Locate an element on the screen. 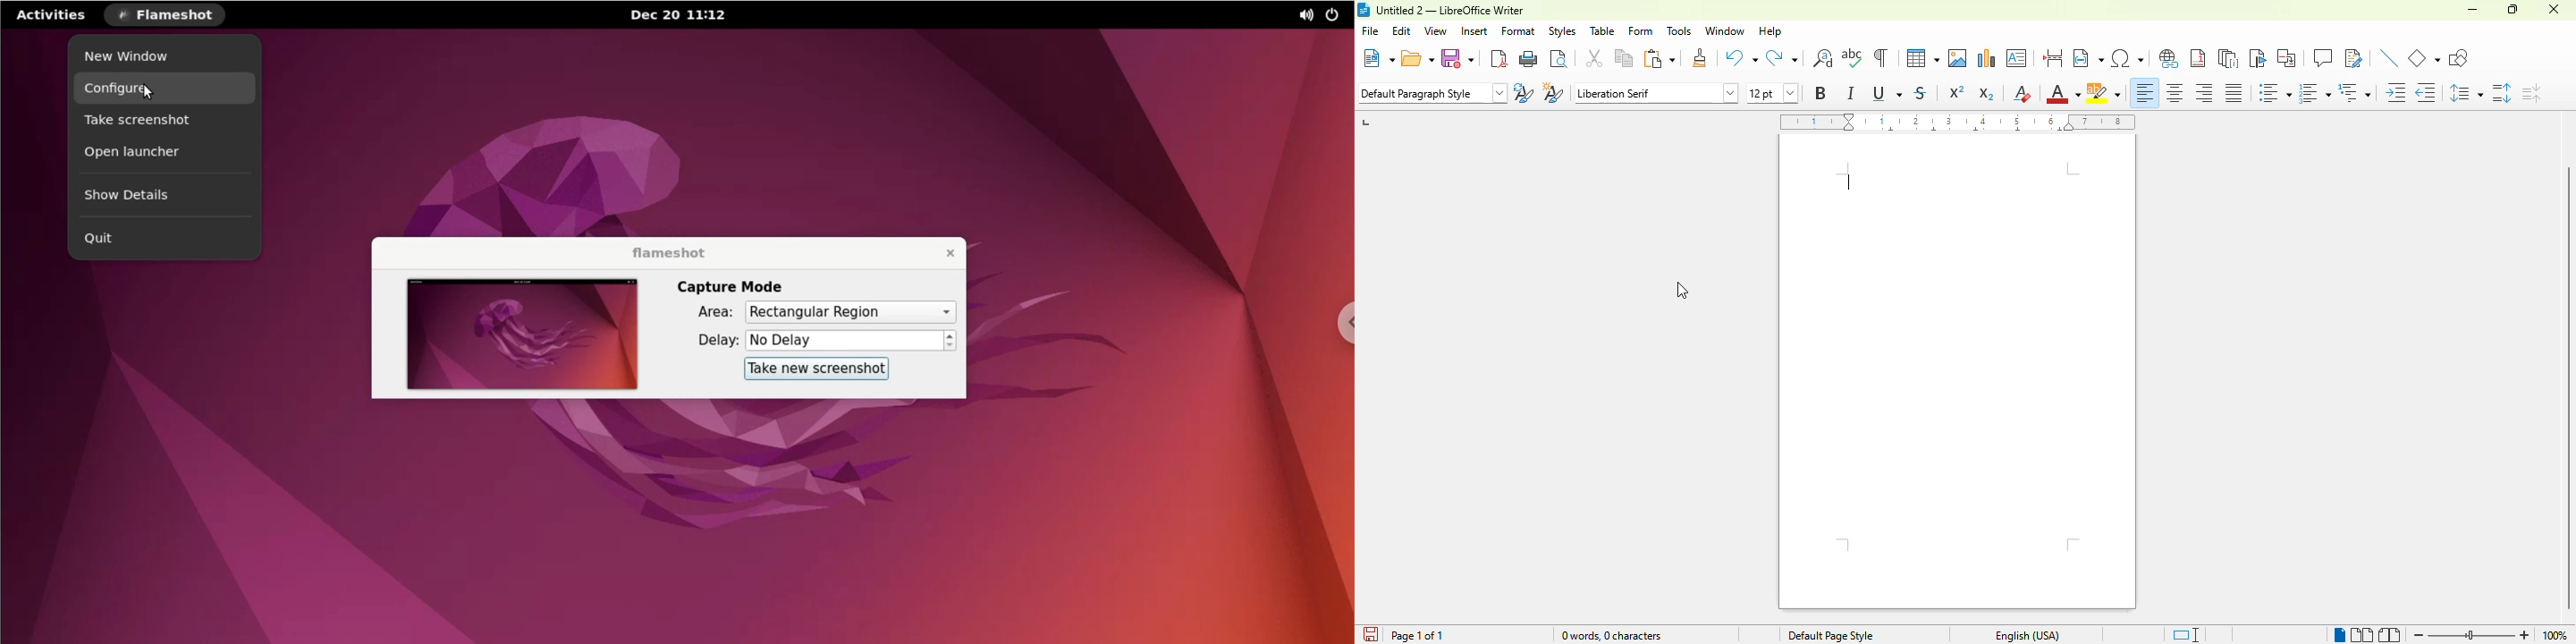 The width and height of the screenshot is (2576, 644). minimize is located at coordinates (2472, 9).